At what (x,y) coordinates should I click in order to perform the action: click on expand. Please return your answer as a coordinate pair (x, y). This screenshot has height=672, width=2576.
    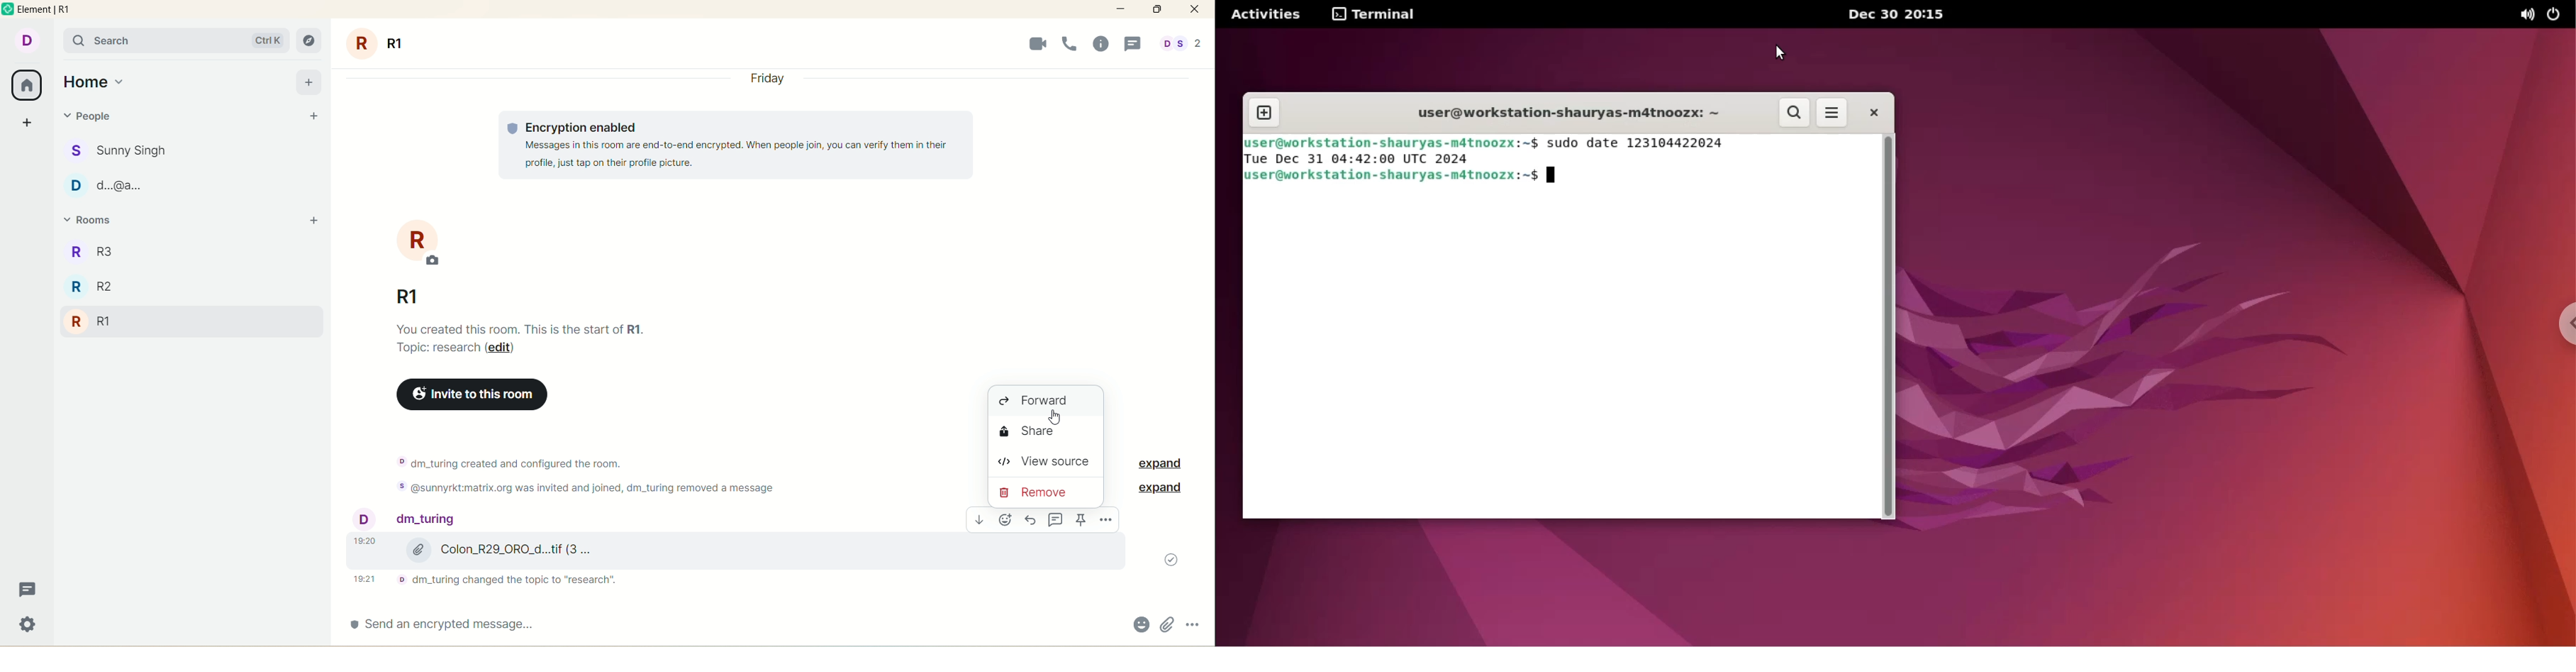
    Looking at the image, I should click on (1155, 464).